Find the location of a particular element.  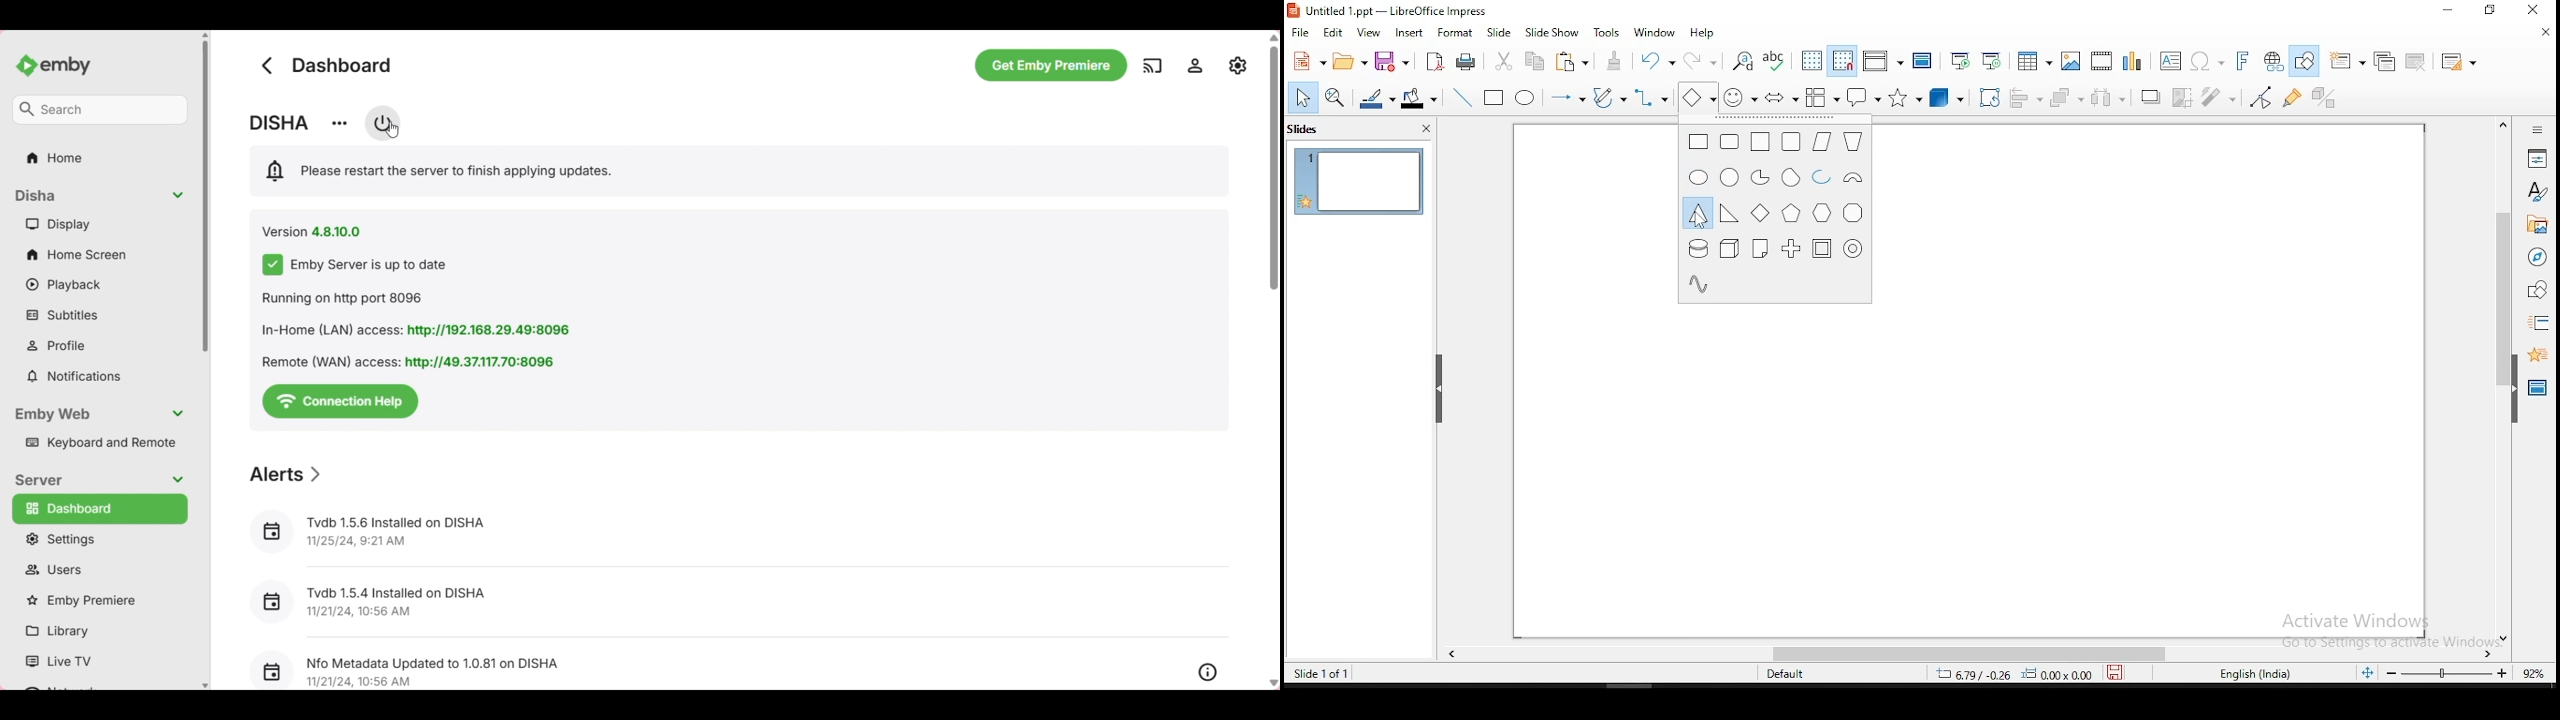

redo is located at coordinates (1700, 60).